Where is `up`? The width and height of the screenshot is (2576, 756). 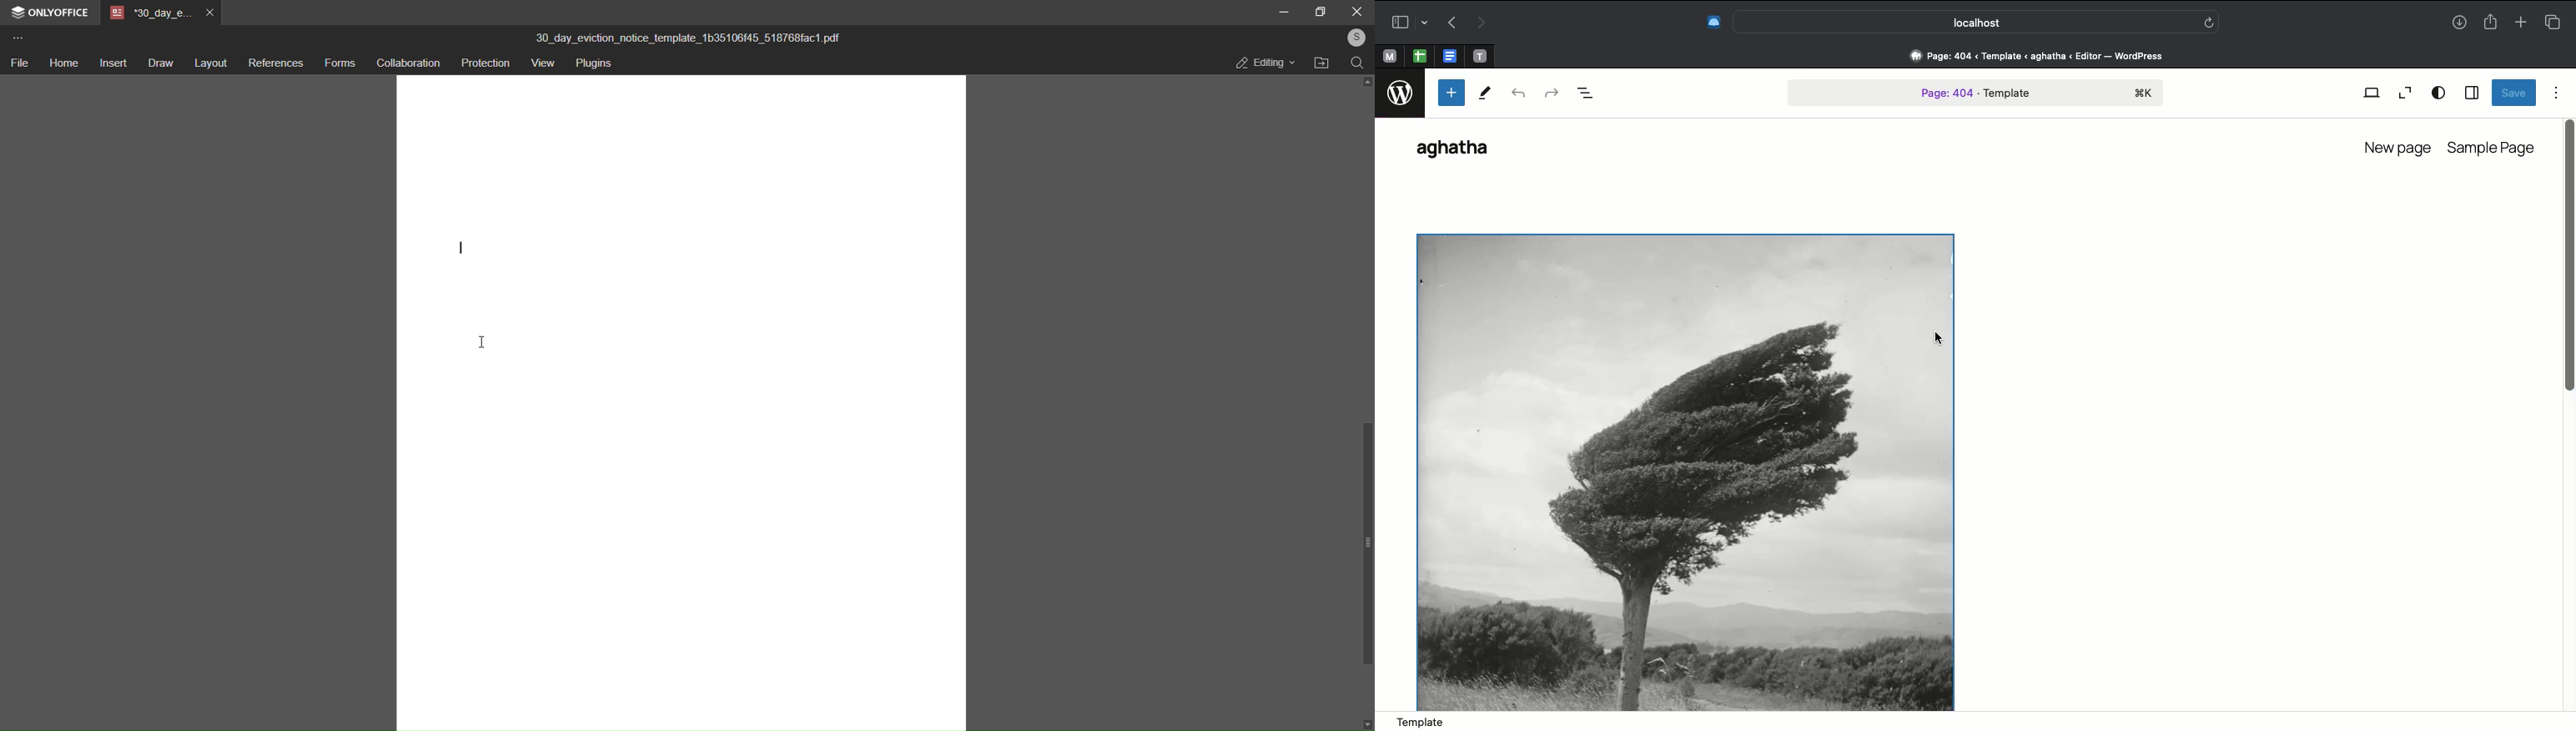
up is located at coordinates (1366, 82).